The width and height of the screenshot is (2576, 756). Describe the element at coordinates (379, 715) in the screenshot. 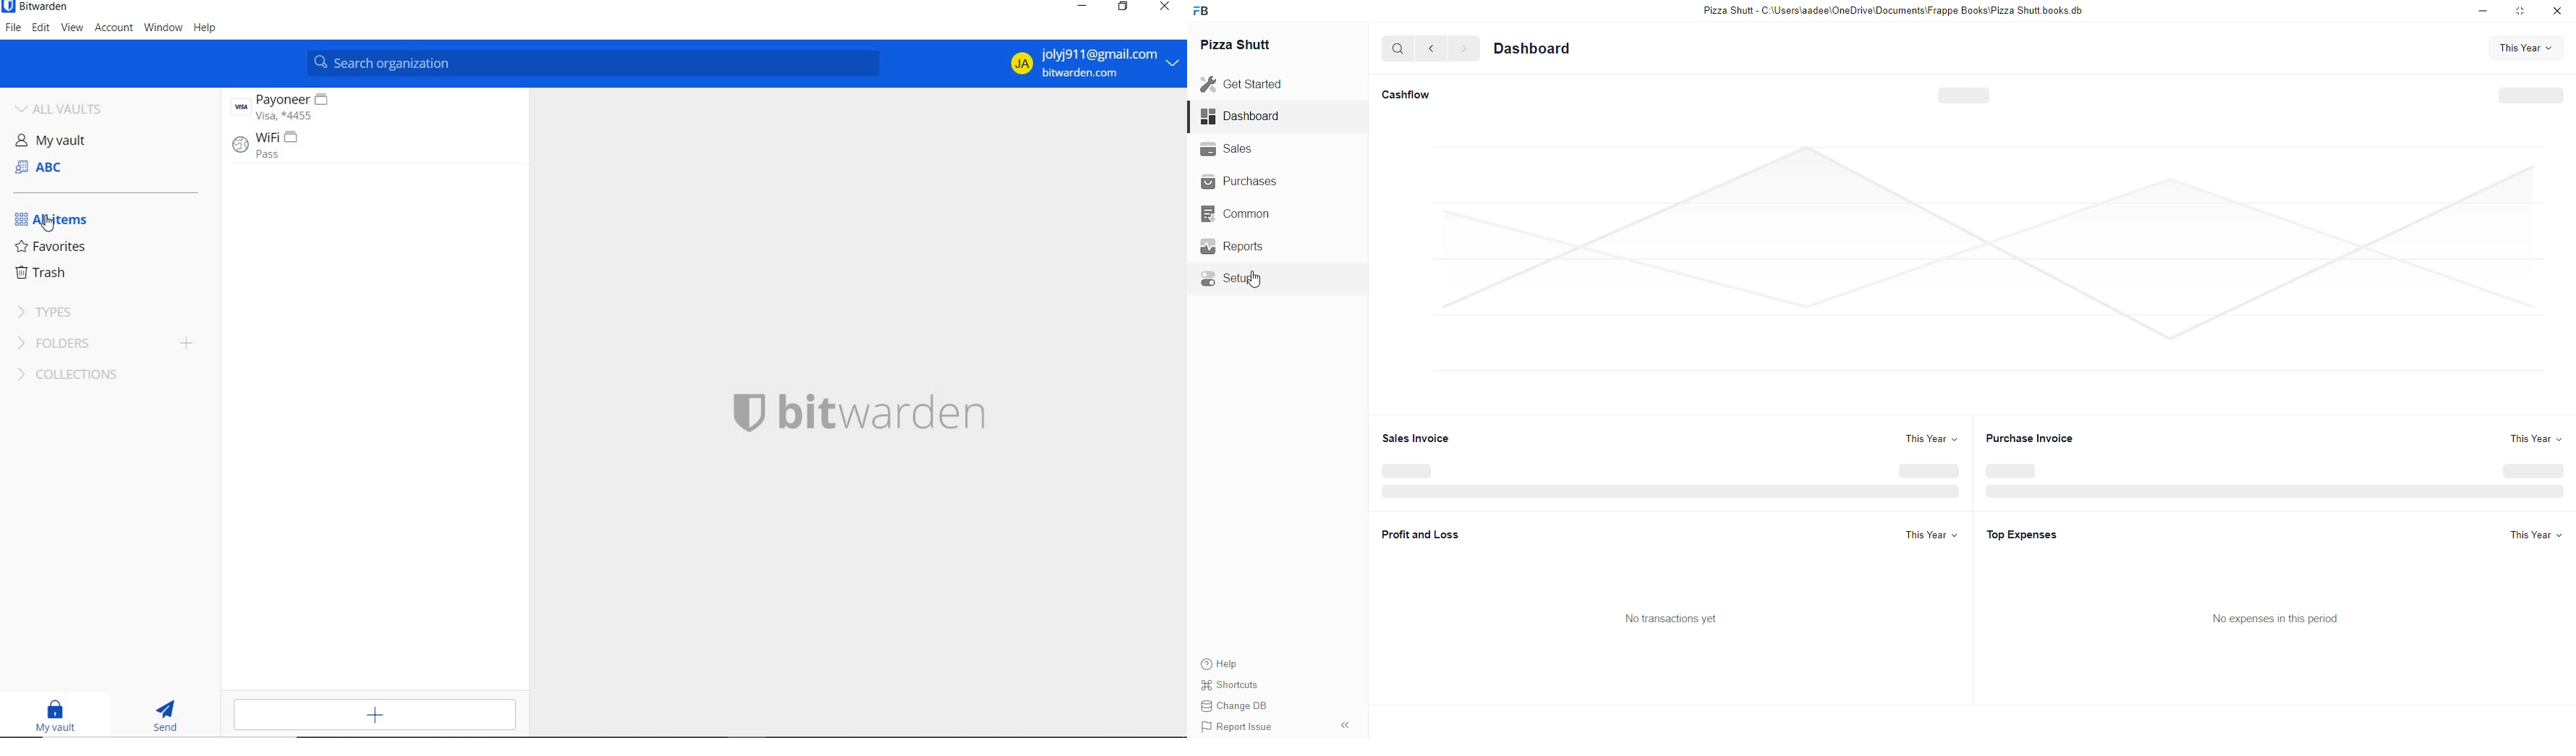

I see `ADD ITEM` at that location.